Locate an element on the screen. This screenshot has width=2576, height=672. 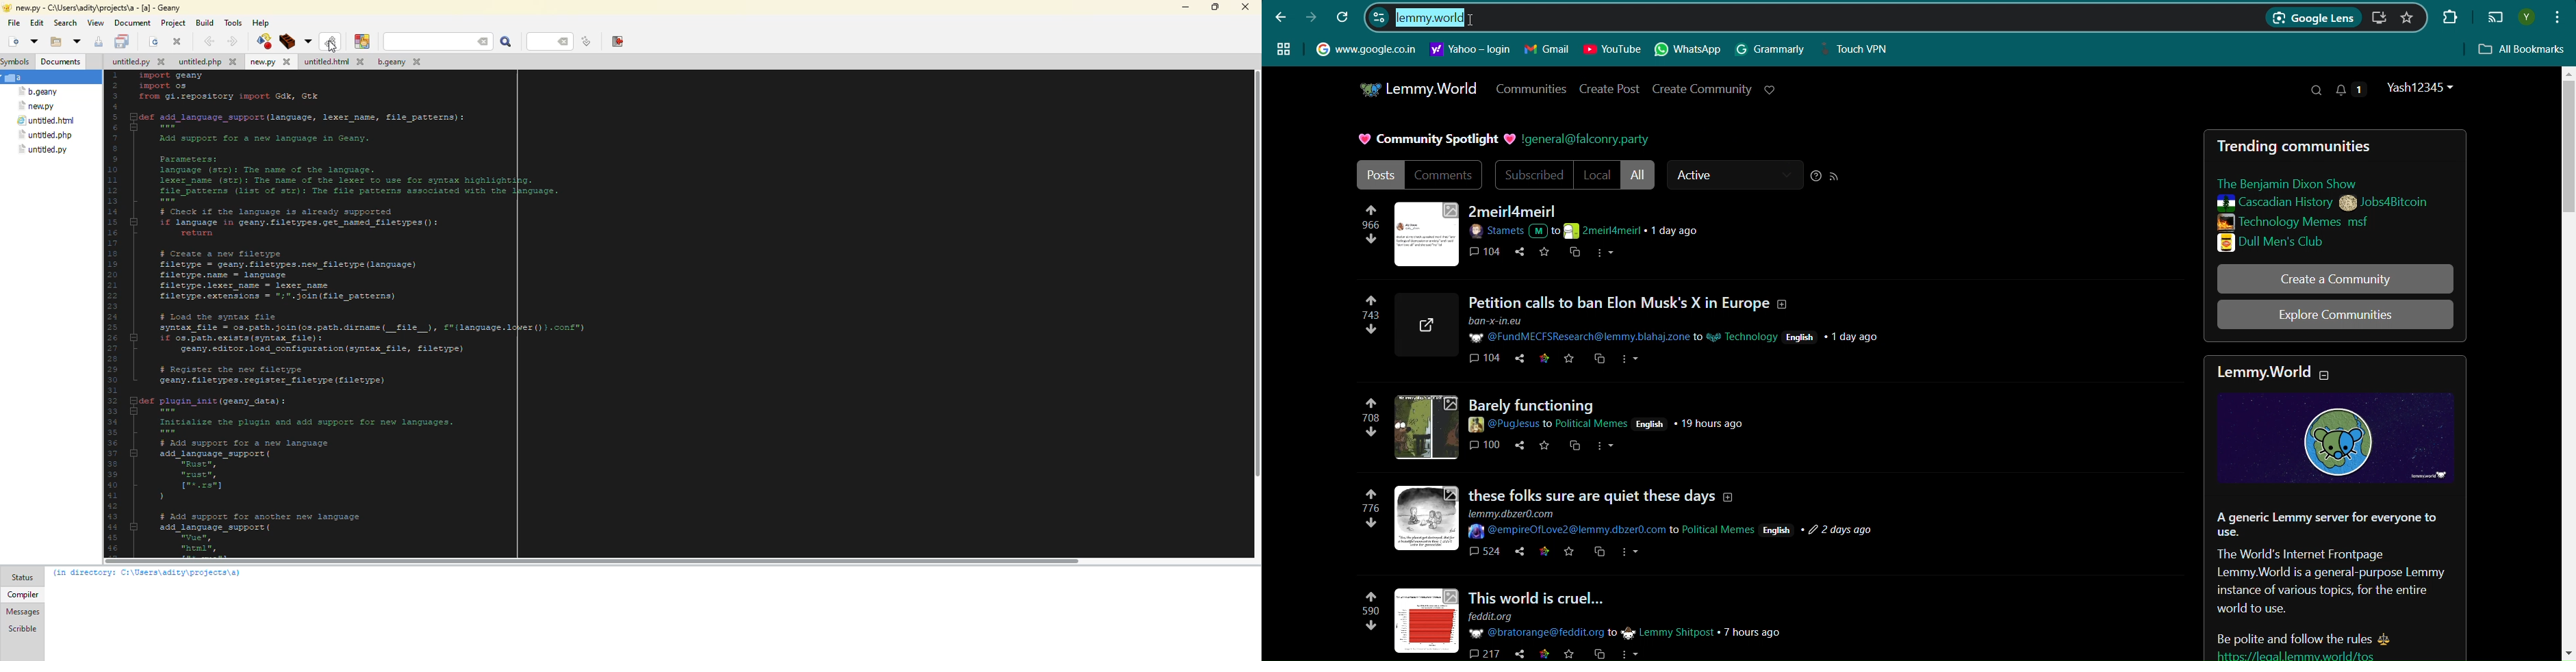
DempireOfLove2@lemmy.dbzer0.com to Political Memes English + 2 2 days ago is located at coordinates (1674, 531).